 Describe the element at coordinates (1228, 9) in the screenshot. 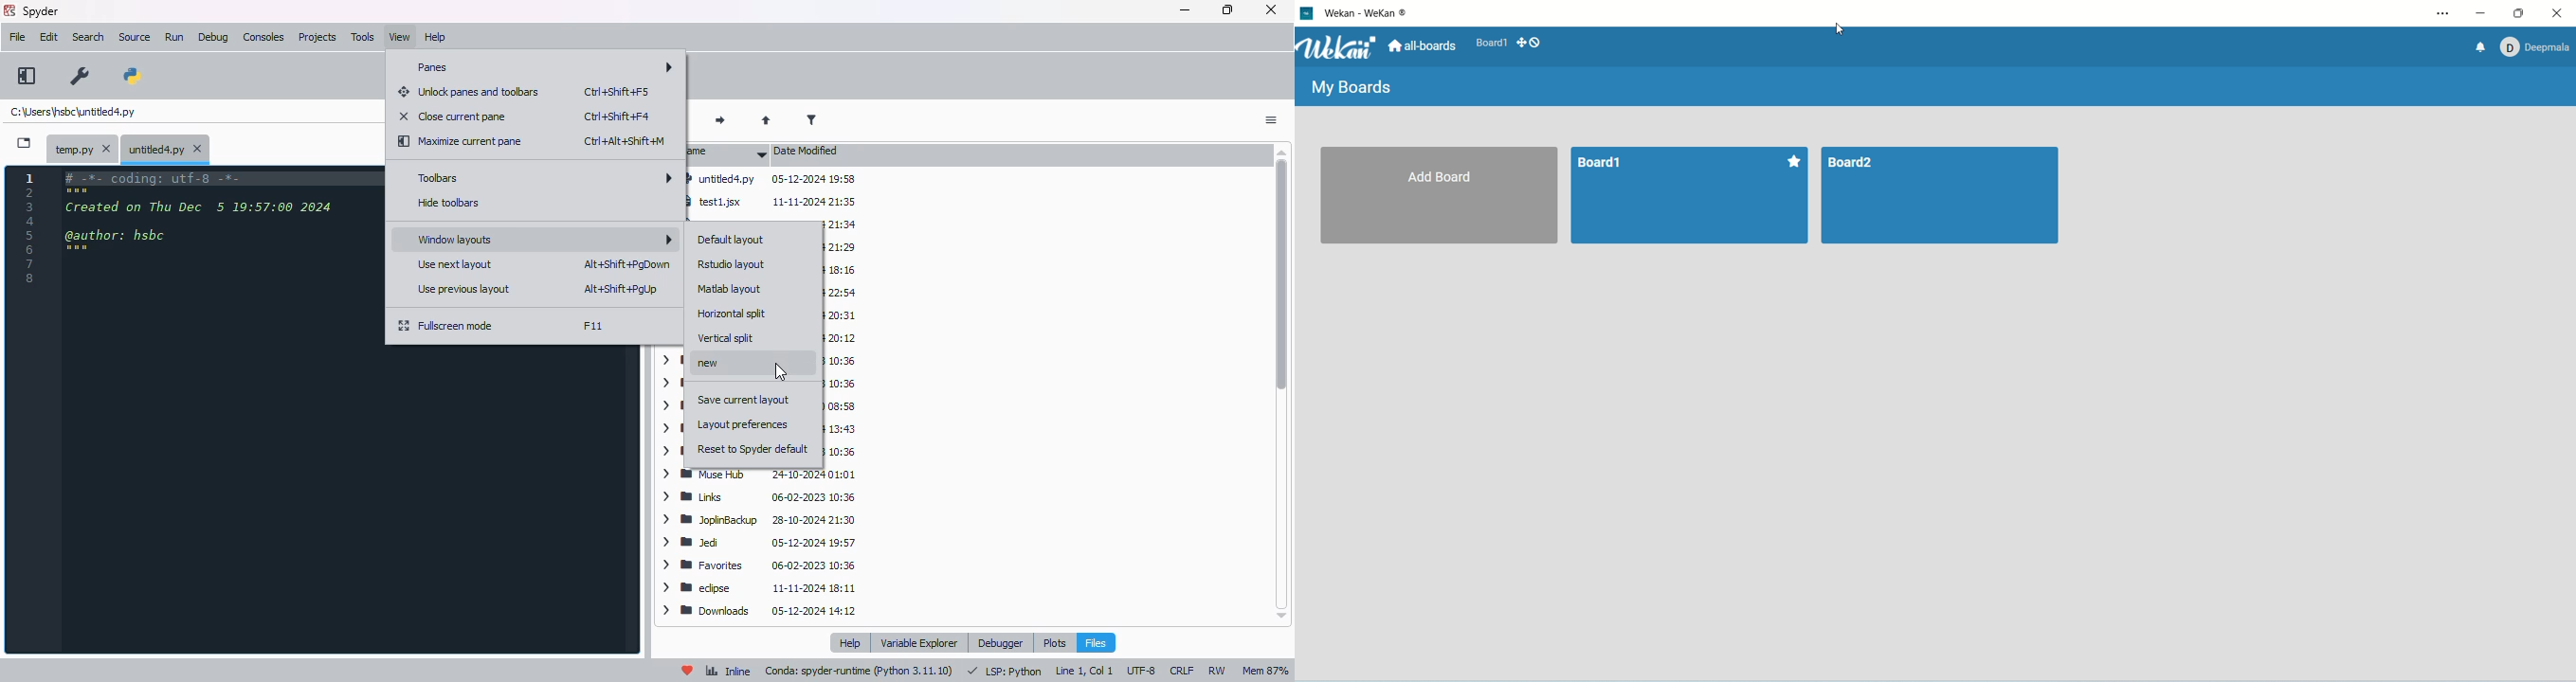

I see `maximize` at that location.